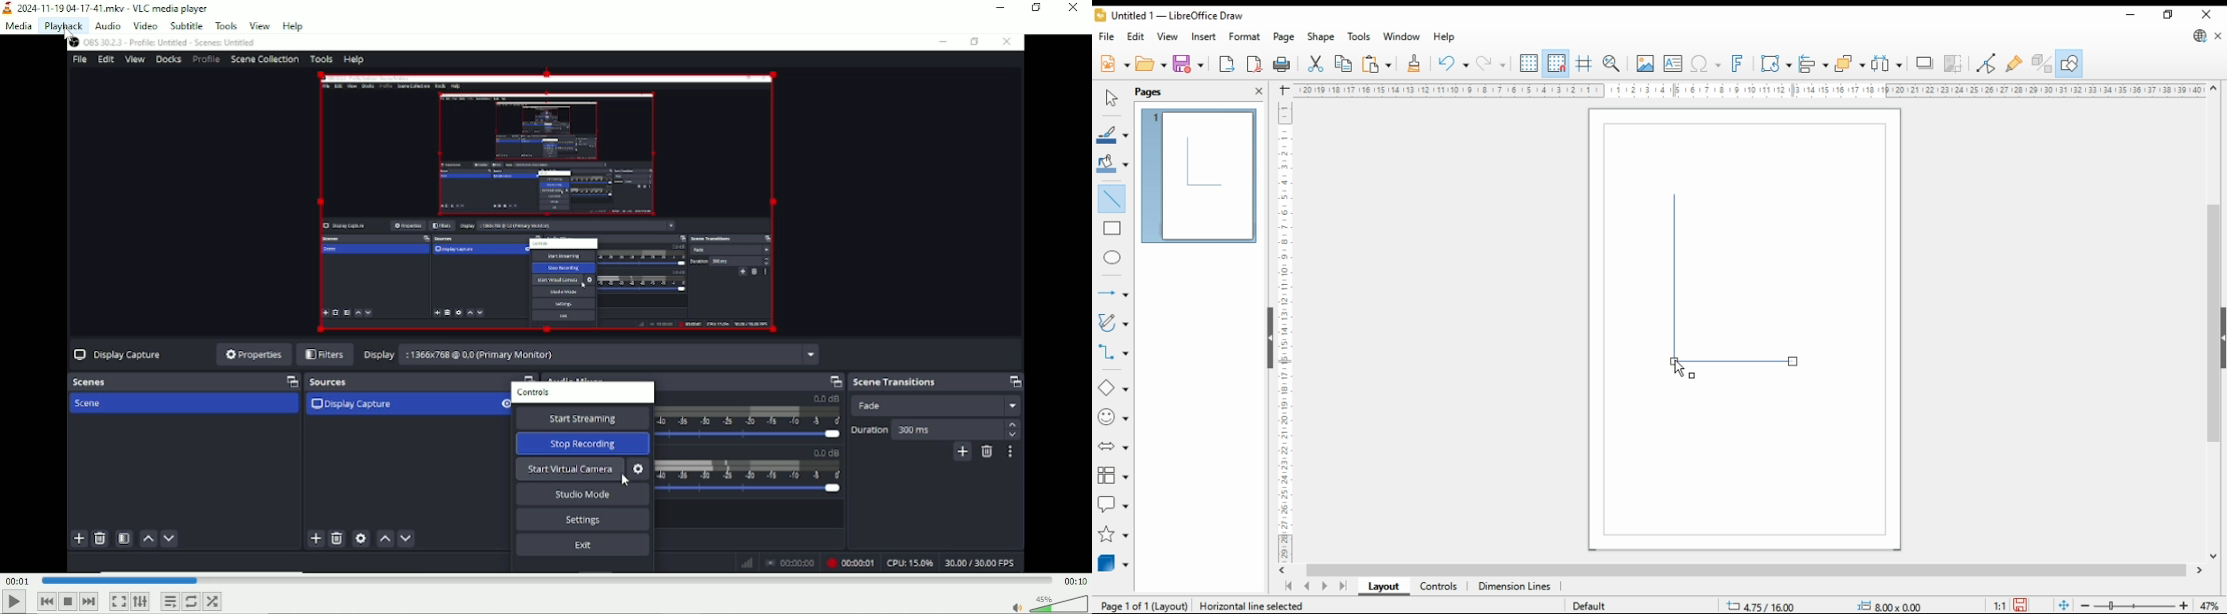 The width and height of the screenshot is (2240, 616). Describe the element at coordinates (1889, 64) in the screenshot. I see `select at least three objects to distribute` at that location.